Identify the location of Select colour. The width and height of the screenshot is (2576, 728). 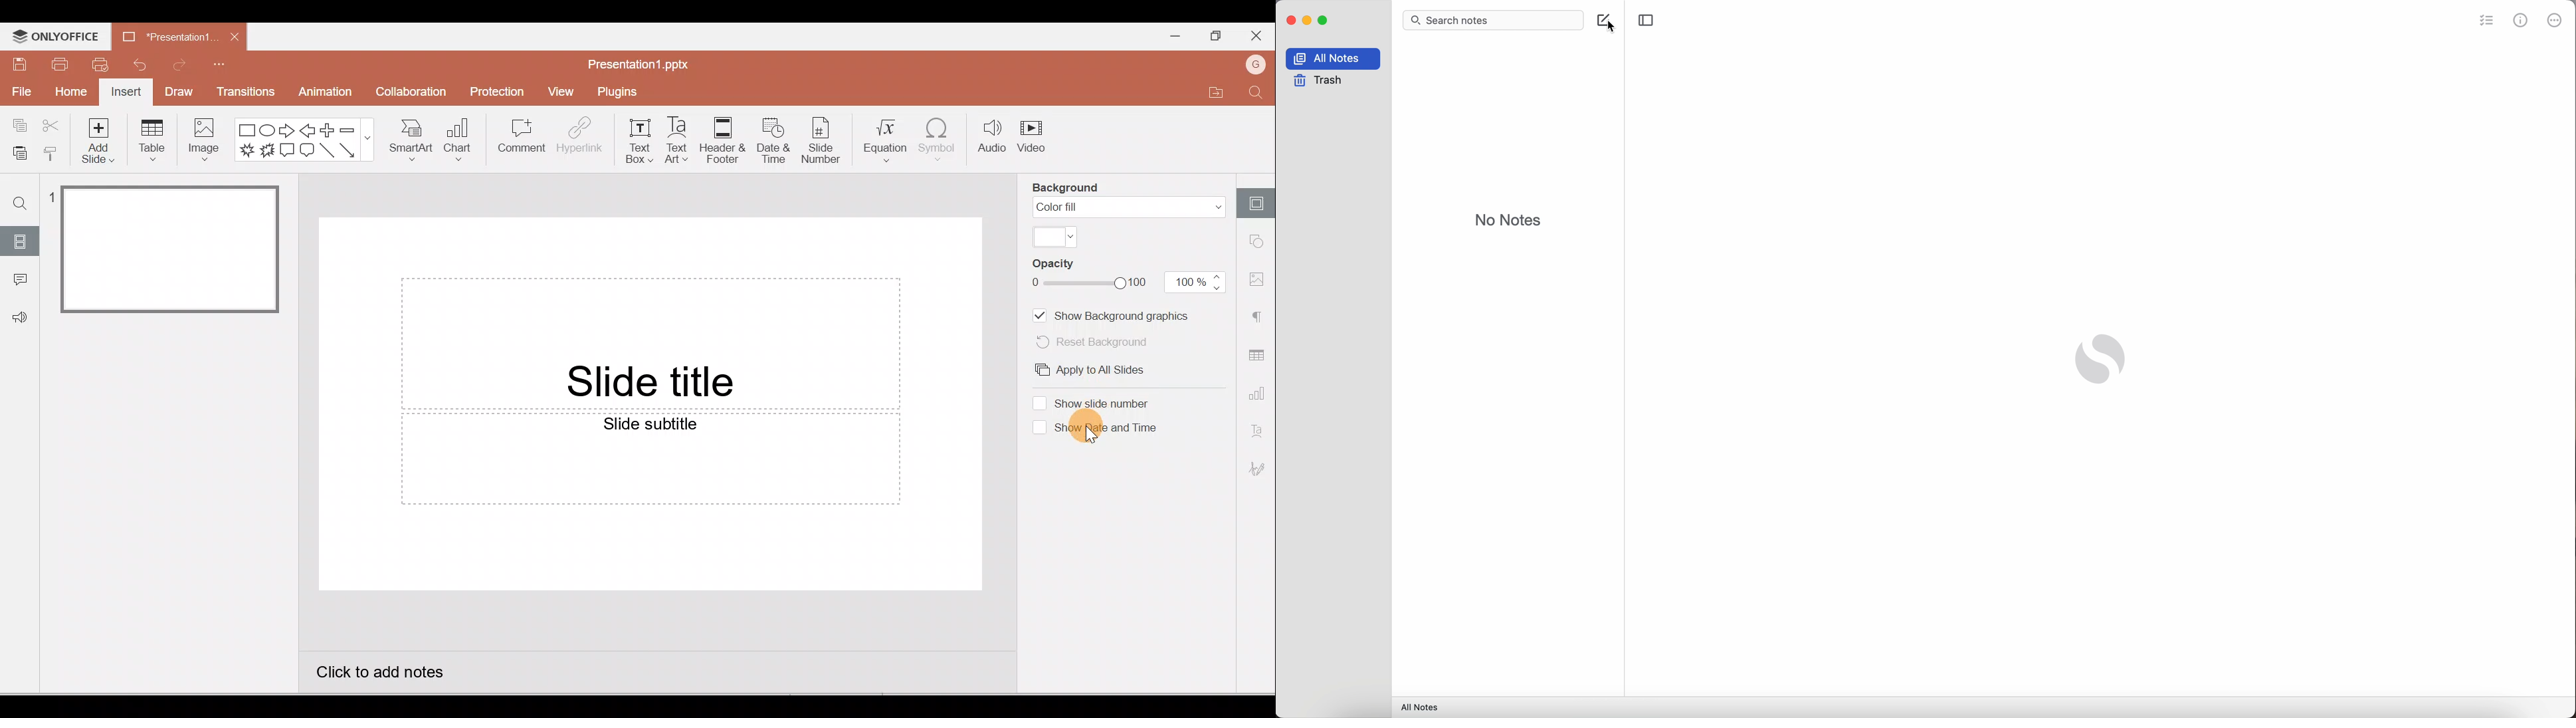
(1056, 237).